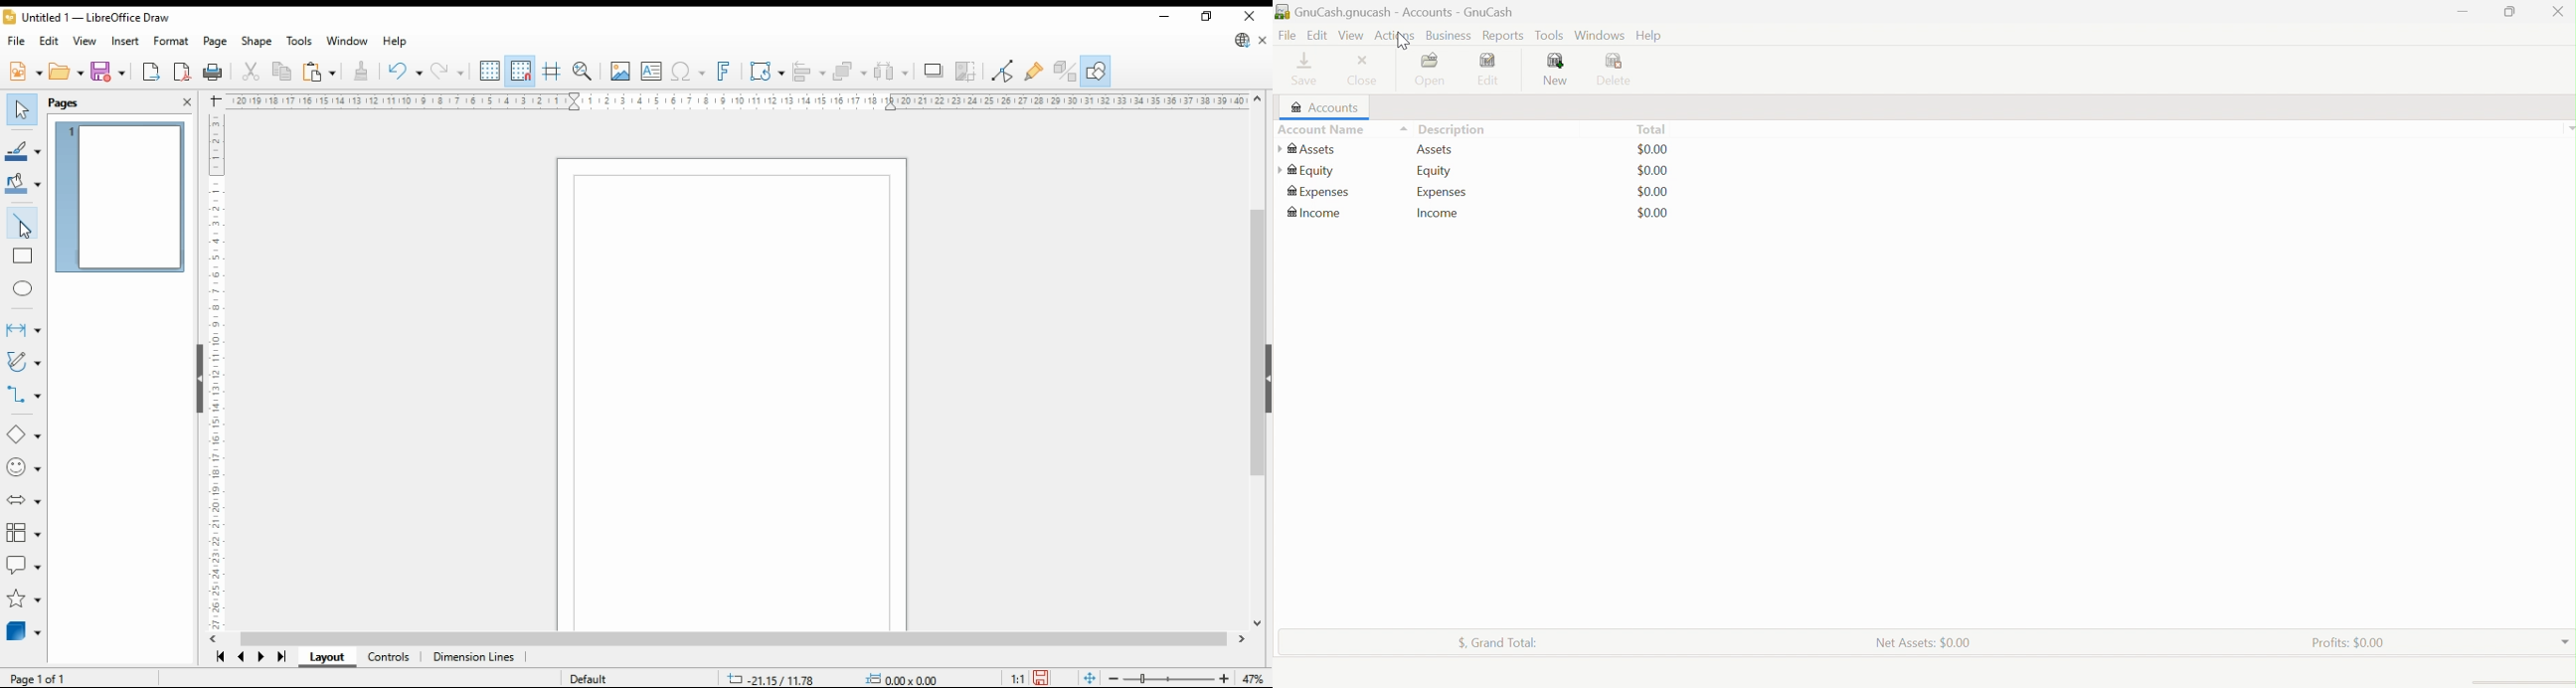 Image resolution: width=2576 pixels, height=700 pixels. What do you see at coordinates (1653, 212) in the screenshot?
I see `$0.00` at bounding box center [1653, 212].